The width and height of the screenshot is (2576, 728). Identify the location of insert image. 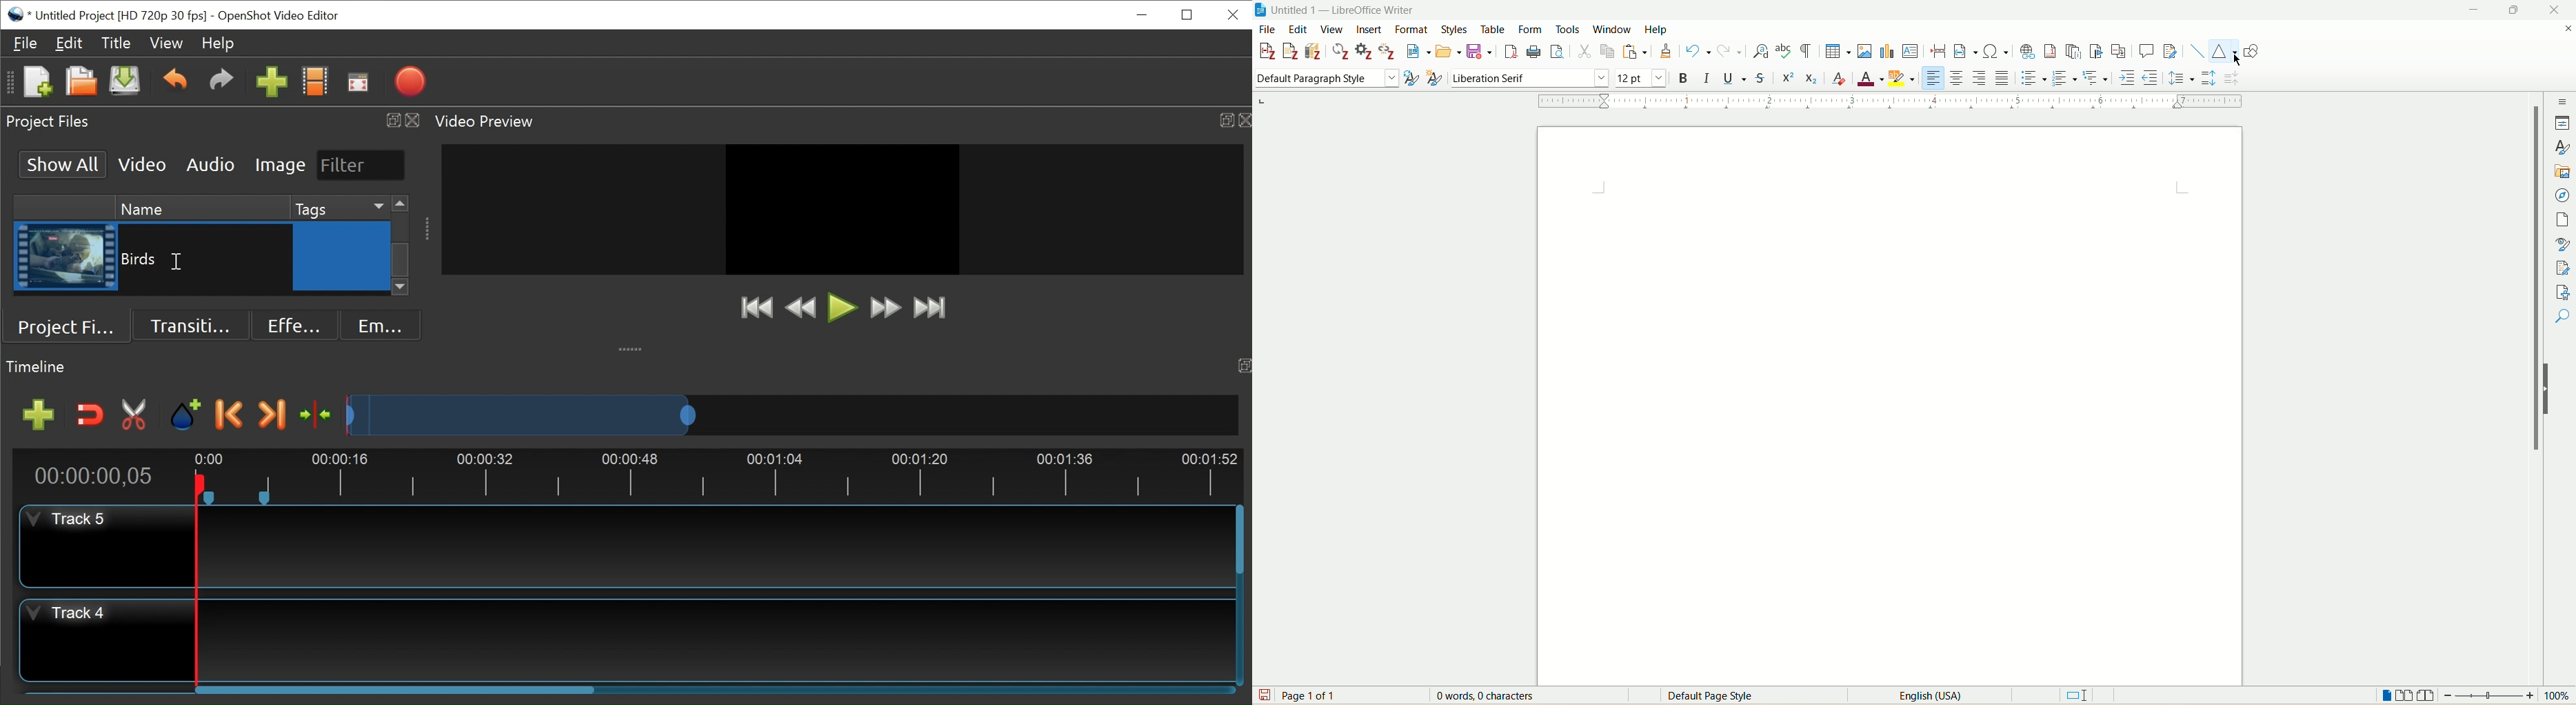
(1866, 50).